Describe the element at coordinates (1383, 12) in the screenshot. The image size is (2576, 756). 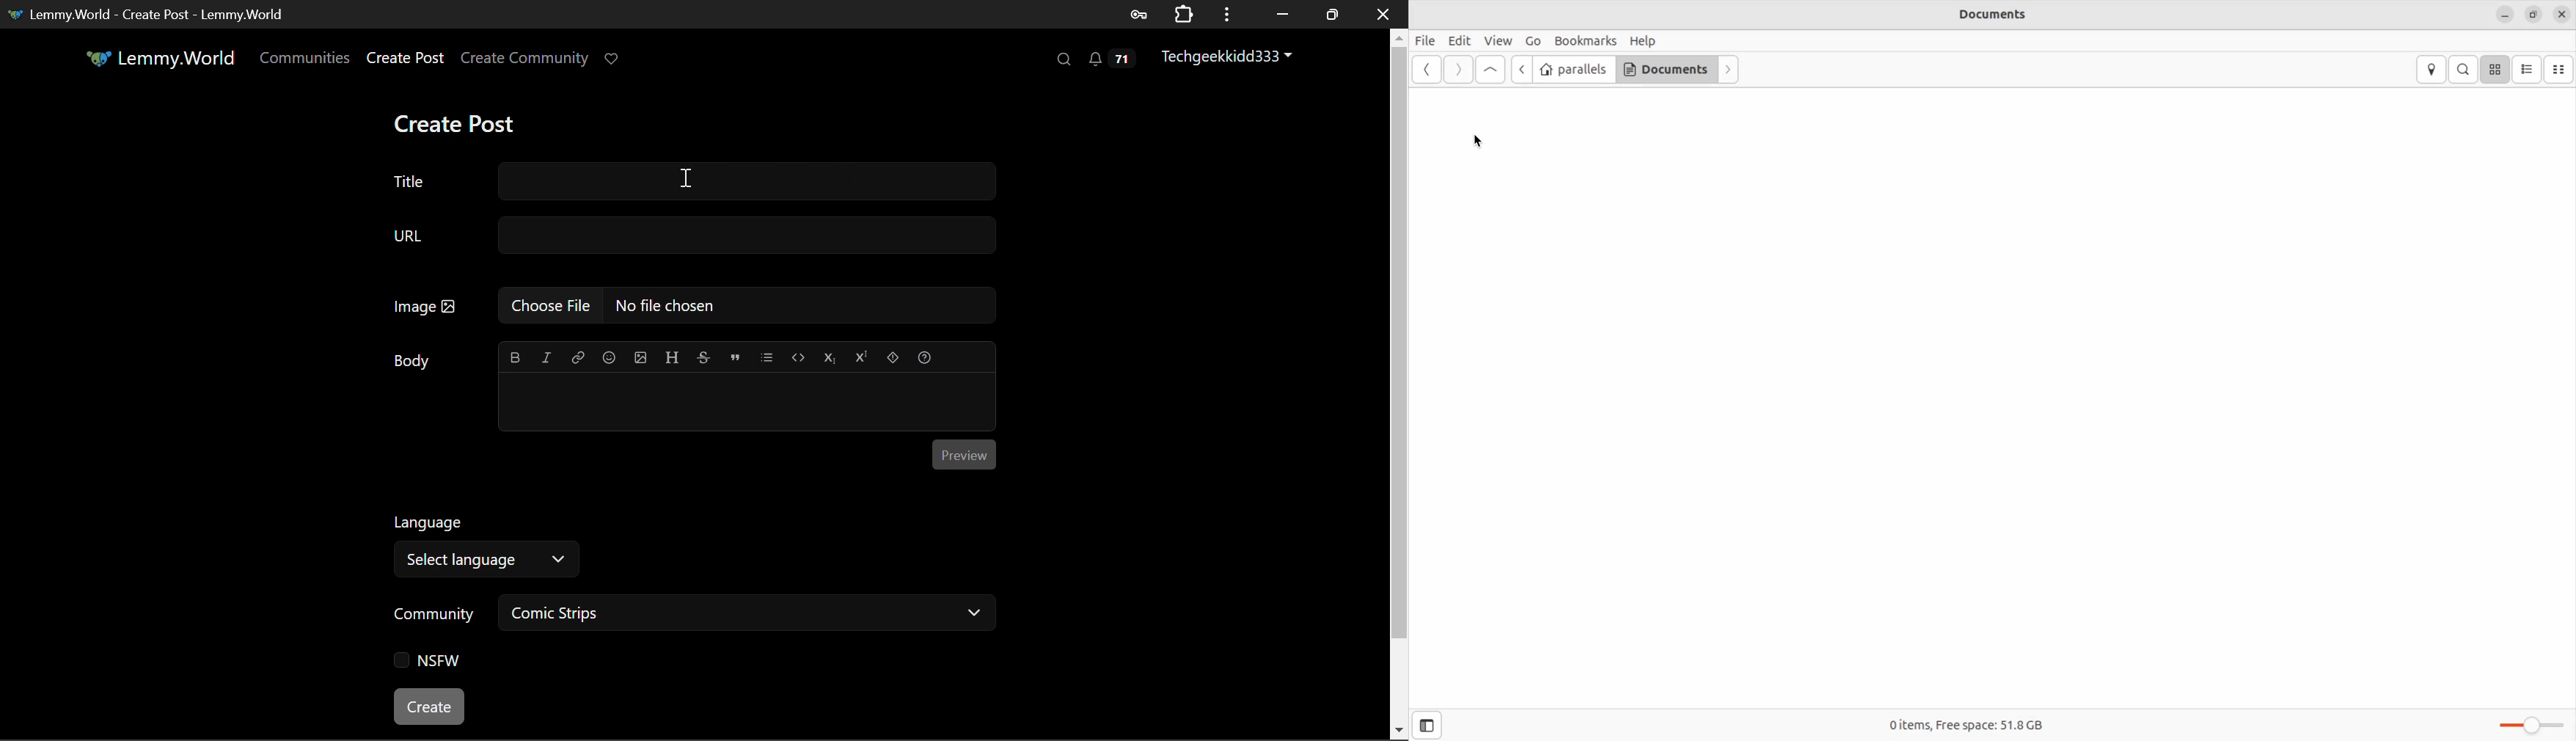
I see `Close Window` at that location.